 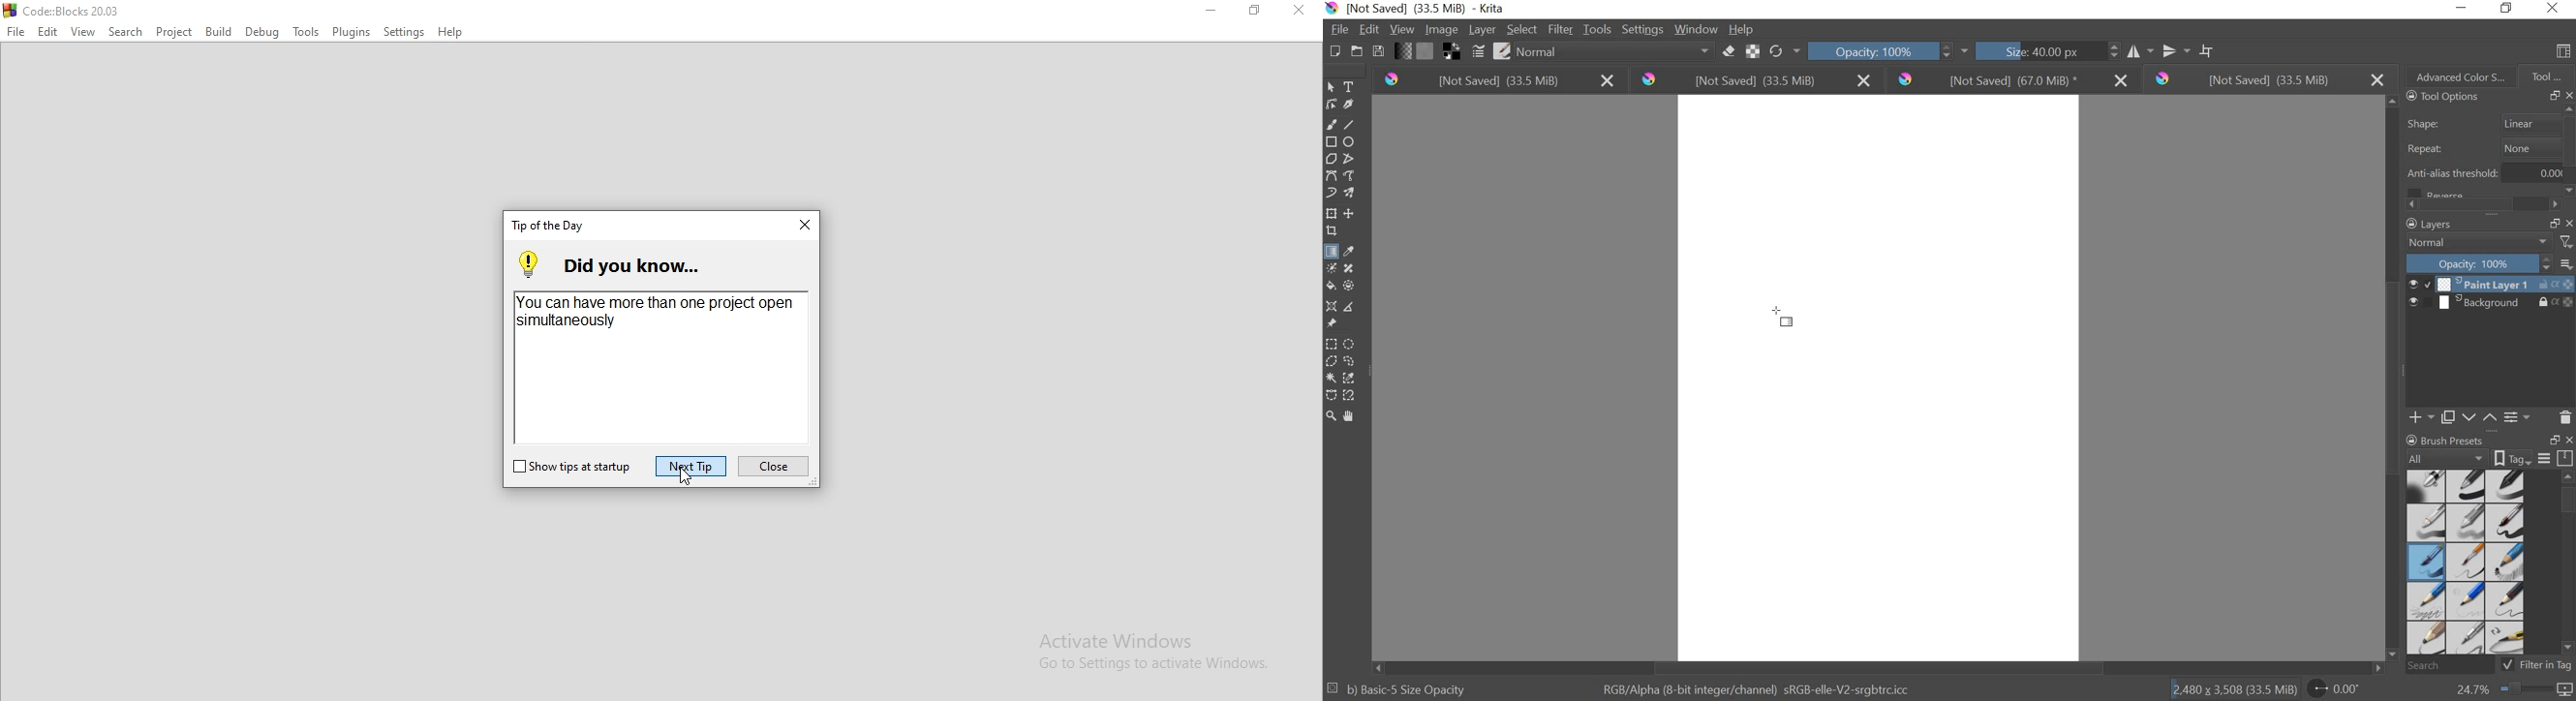 I want to click on Plugins , so click(x=352, y=29).